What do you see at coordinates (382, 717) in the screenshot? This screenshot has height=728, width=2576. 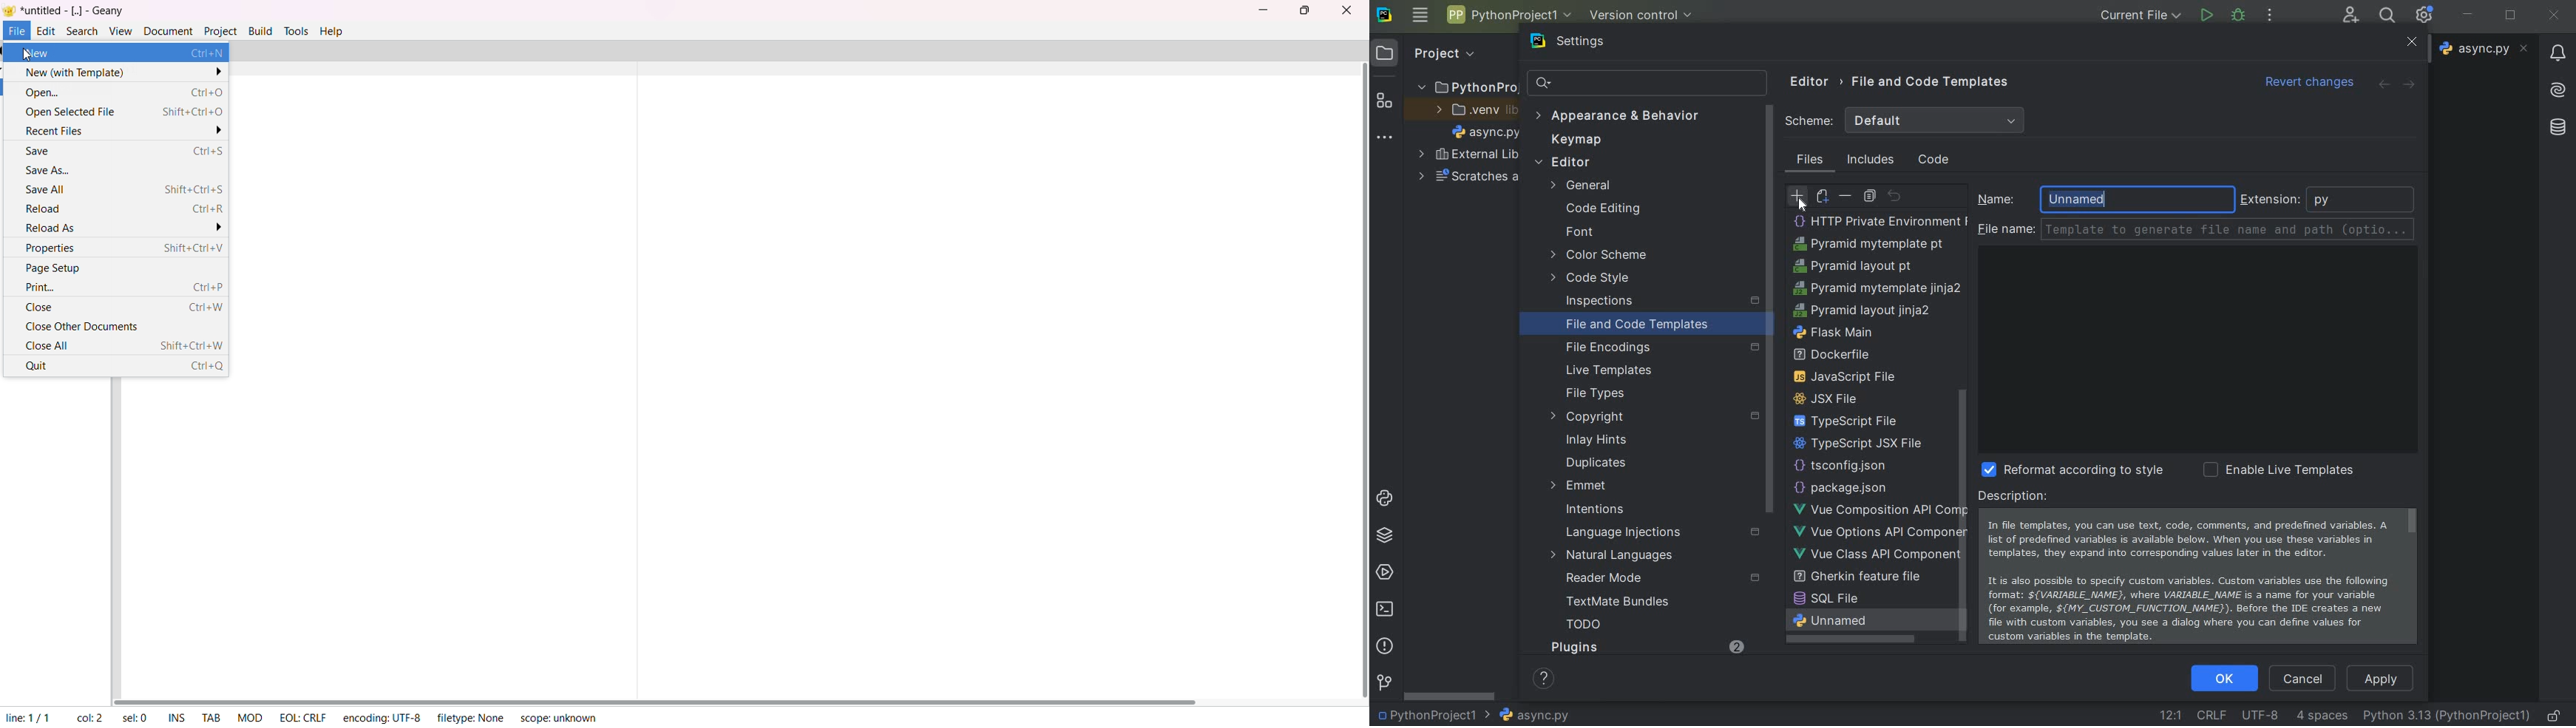 I see `encoding: UTF-8` at bounding box center [382, 717].